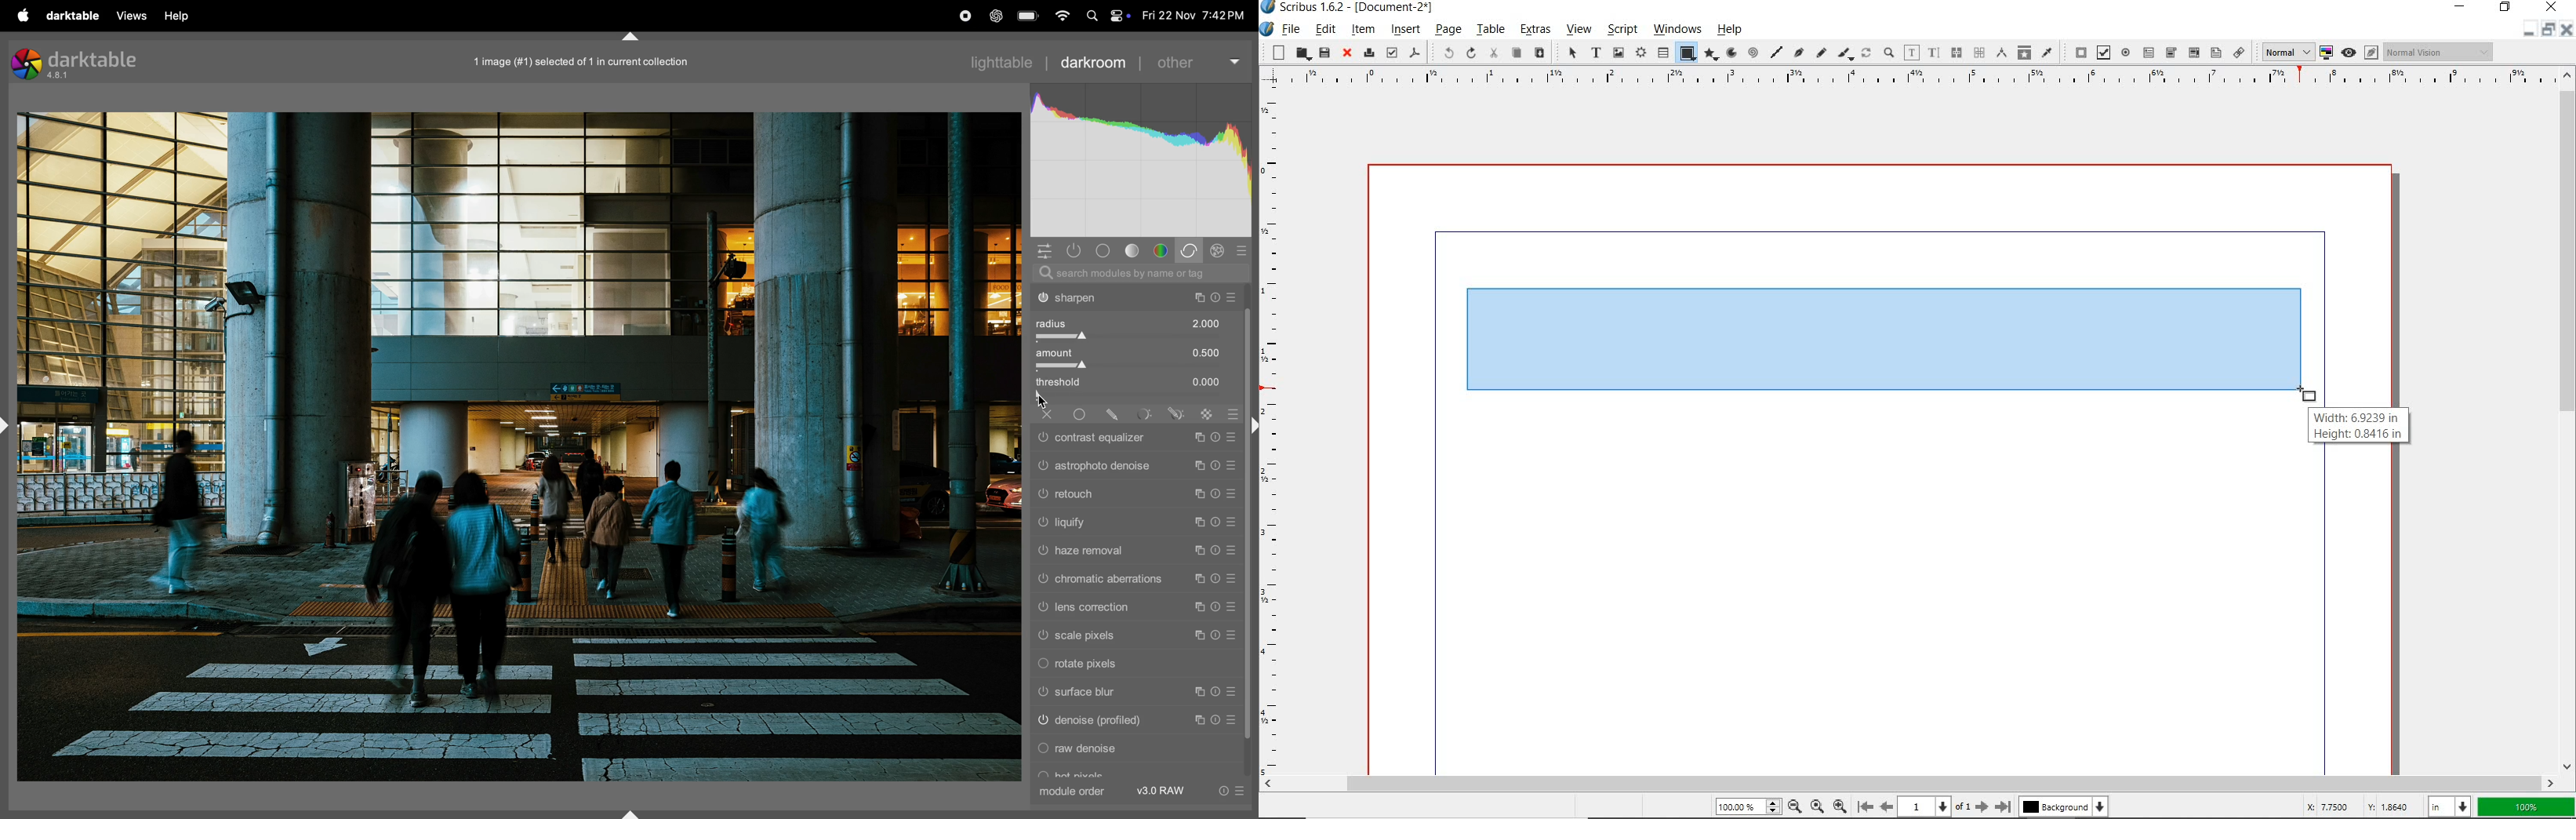  Describe the element at coordinates (1202, 412) in the screenshot. I see `rastter mask` at that location.